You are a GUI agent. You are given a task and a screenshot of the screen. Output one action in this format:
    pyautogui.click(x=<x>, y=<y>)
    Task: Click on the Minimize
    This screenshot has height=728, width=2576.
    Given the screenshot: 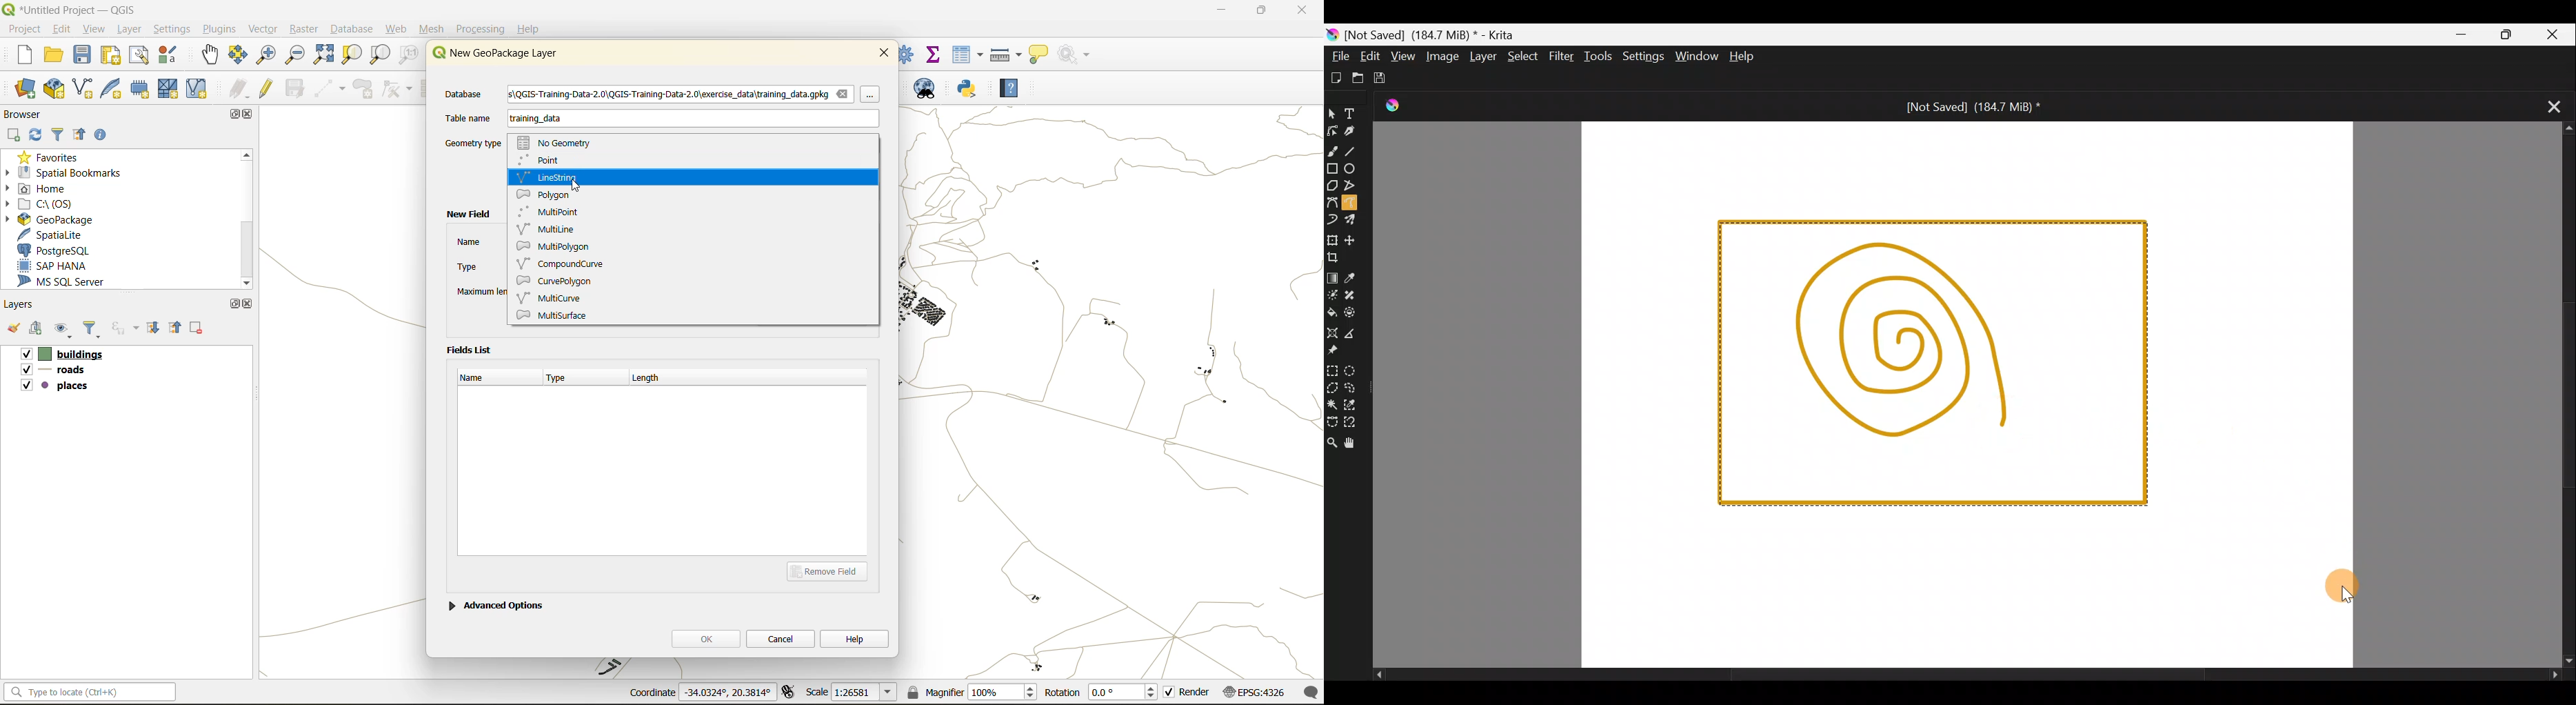 What is the action you would take?
    pyautogui.click(x=2460, y=35)
    